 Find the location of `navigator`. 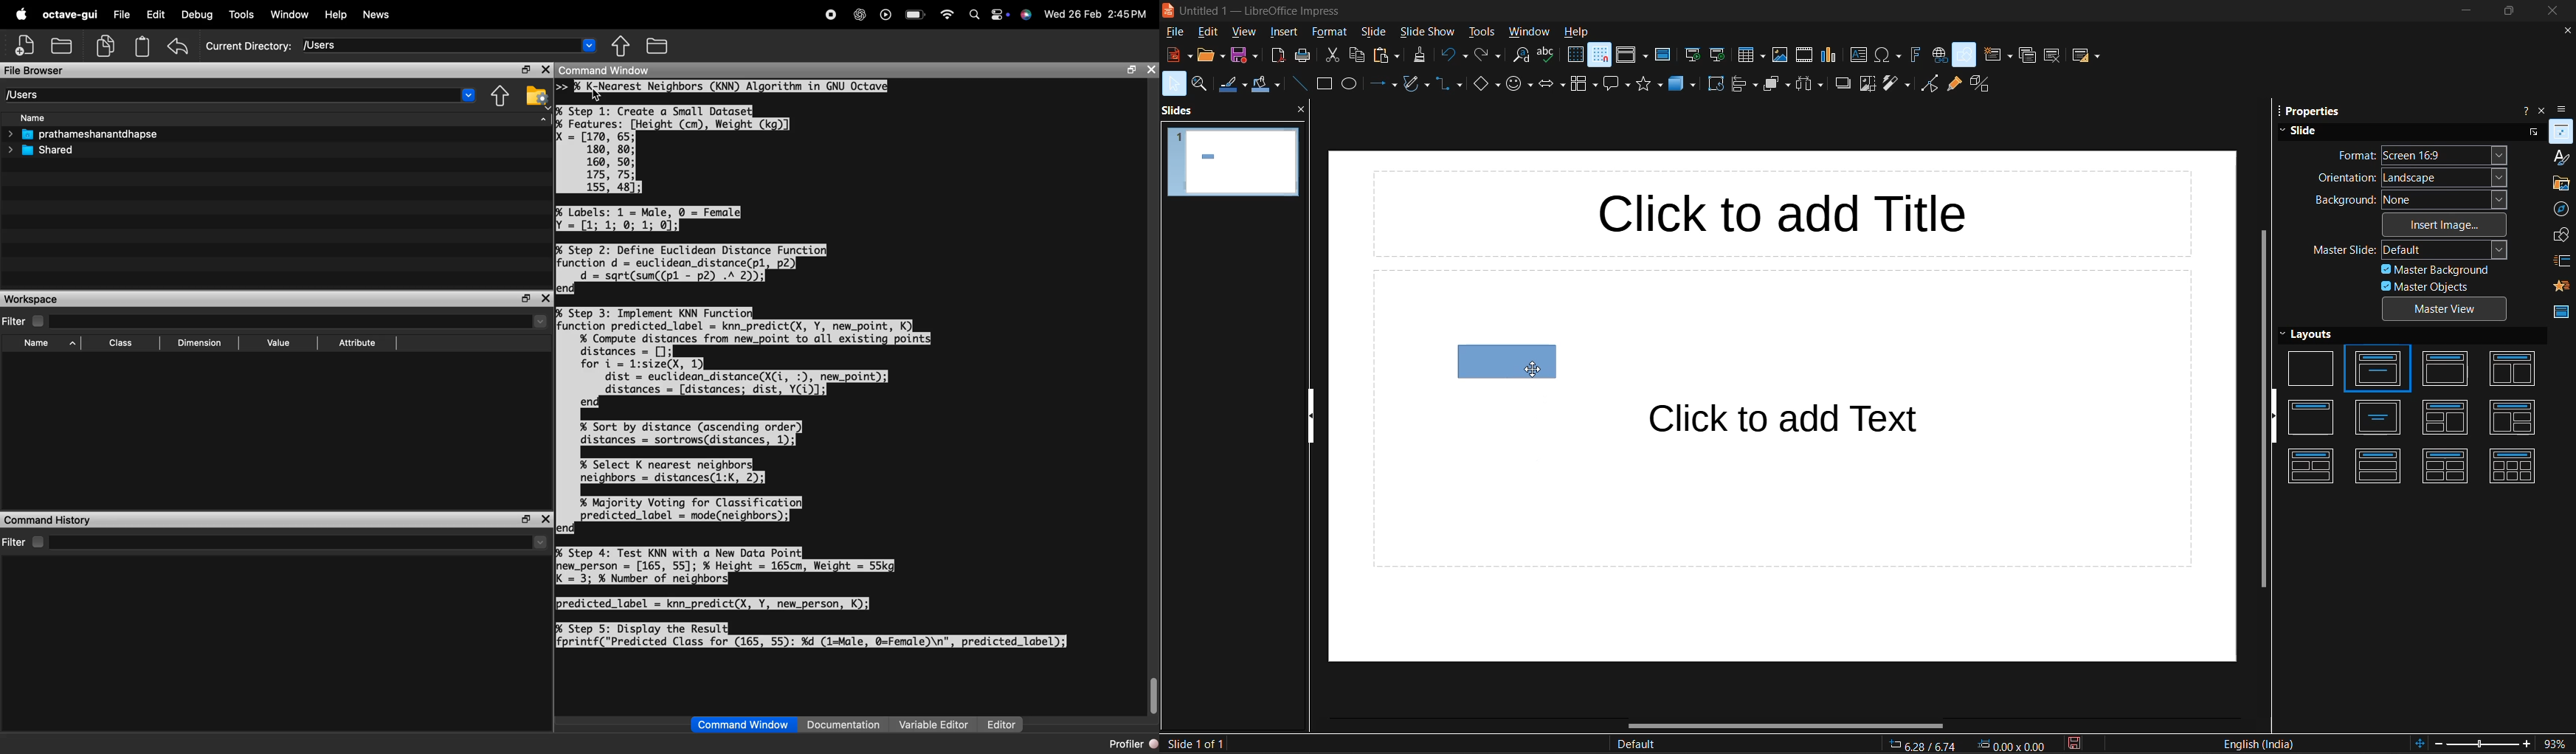

navigator is located at coordinates (2562, 209).